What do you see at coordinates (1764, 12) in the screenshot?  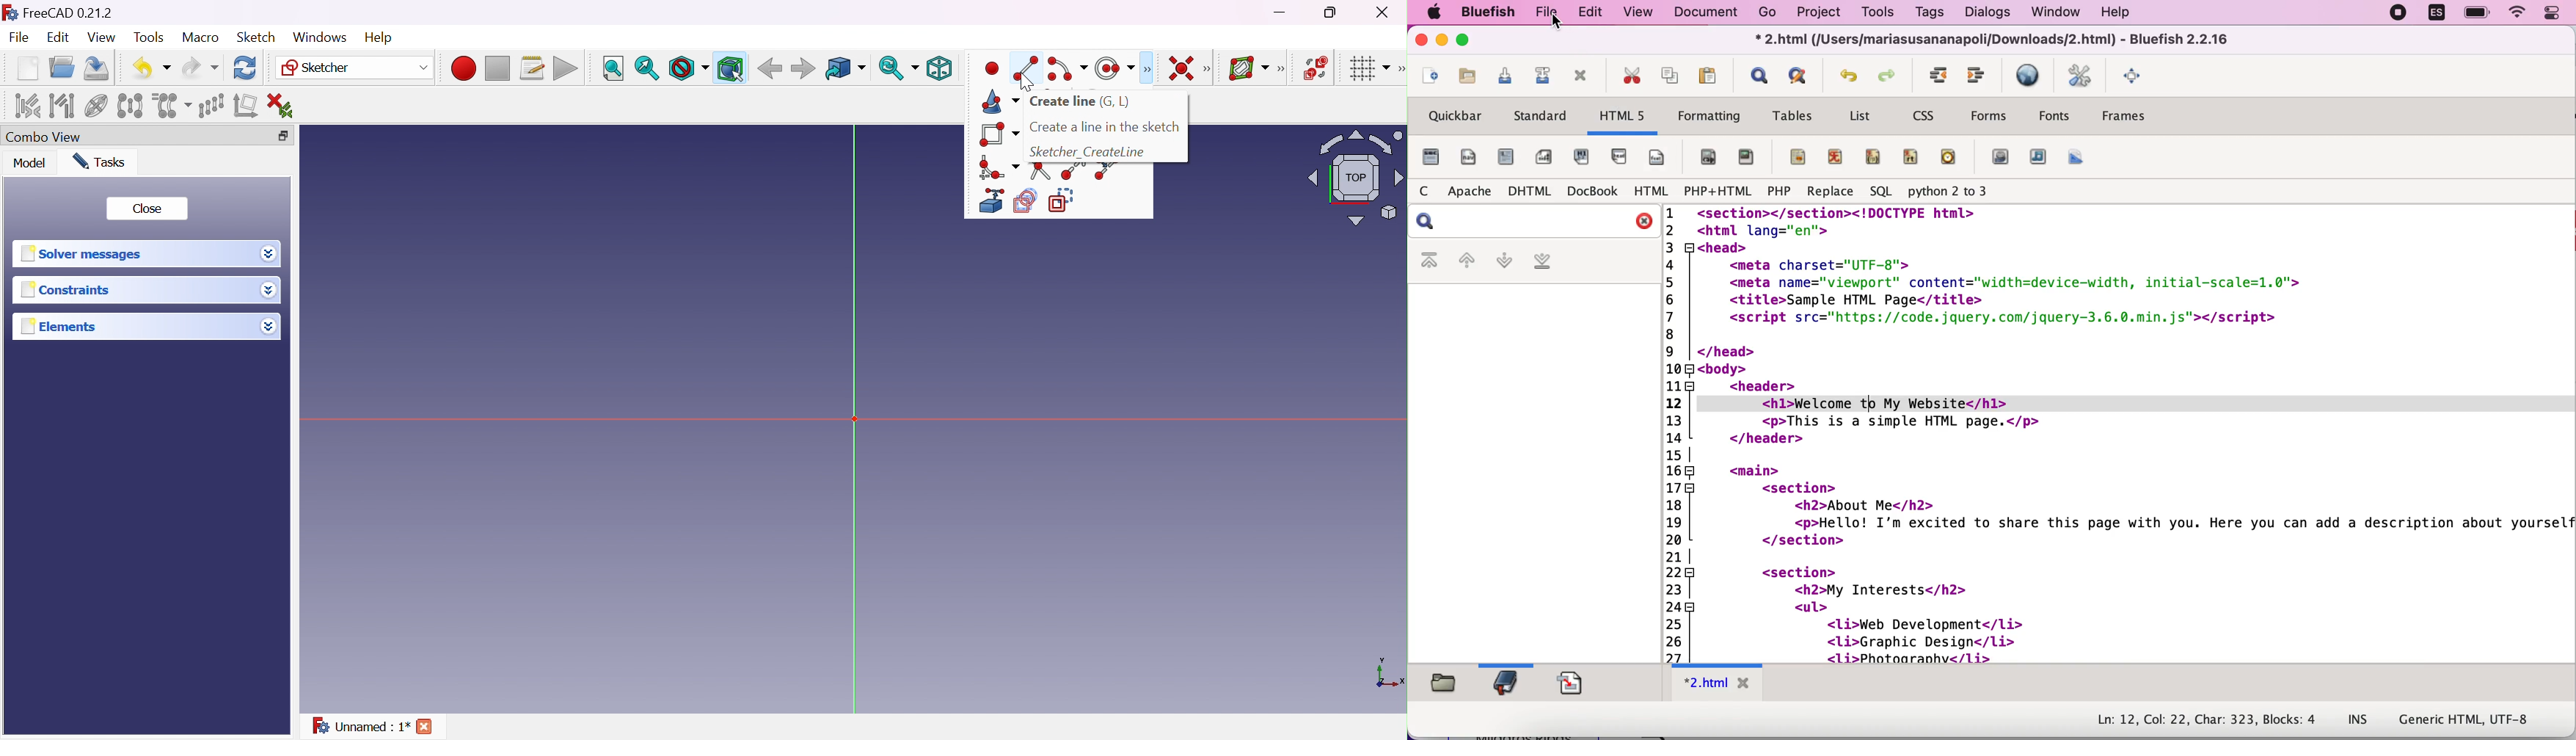 I see `go` at bounding box center [1764, 12].